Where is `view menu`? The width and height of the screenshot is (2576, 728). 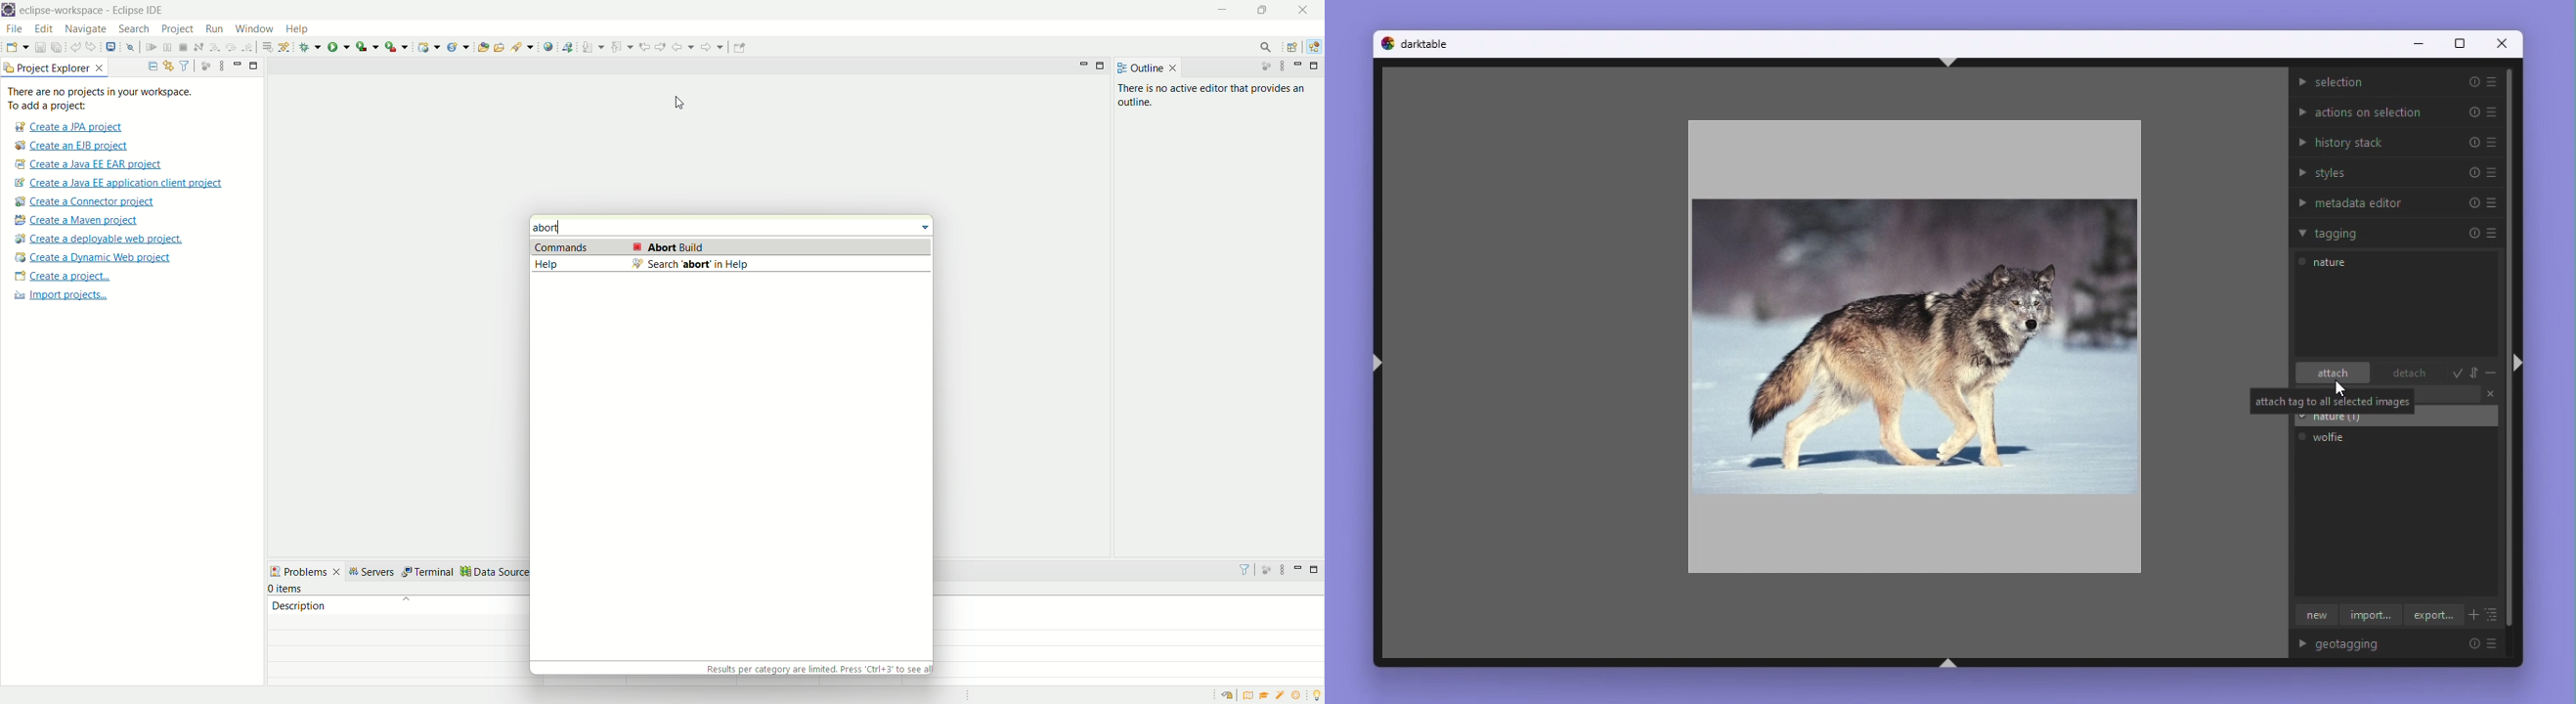
view menu is located at coordinates (1284, 568).